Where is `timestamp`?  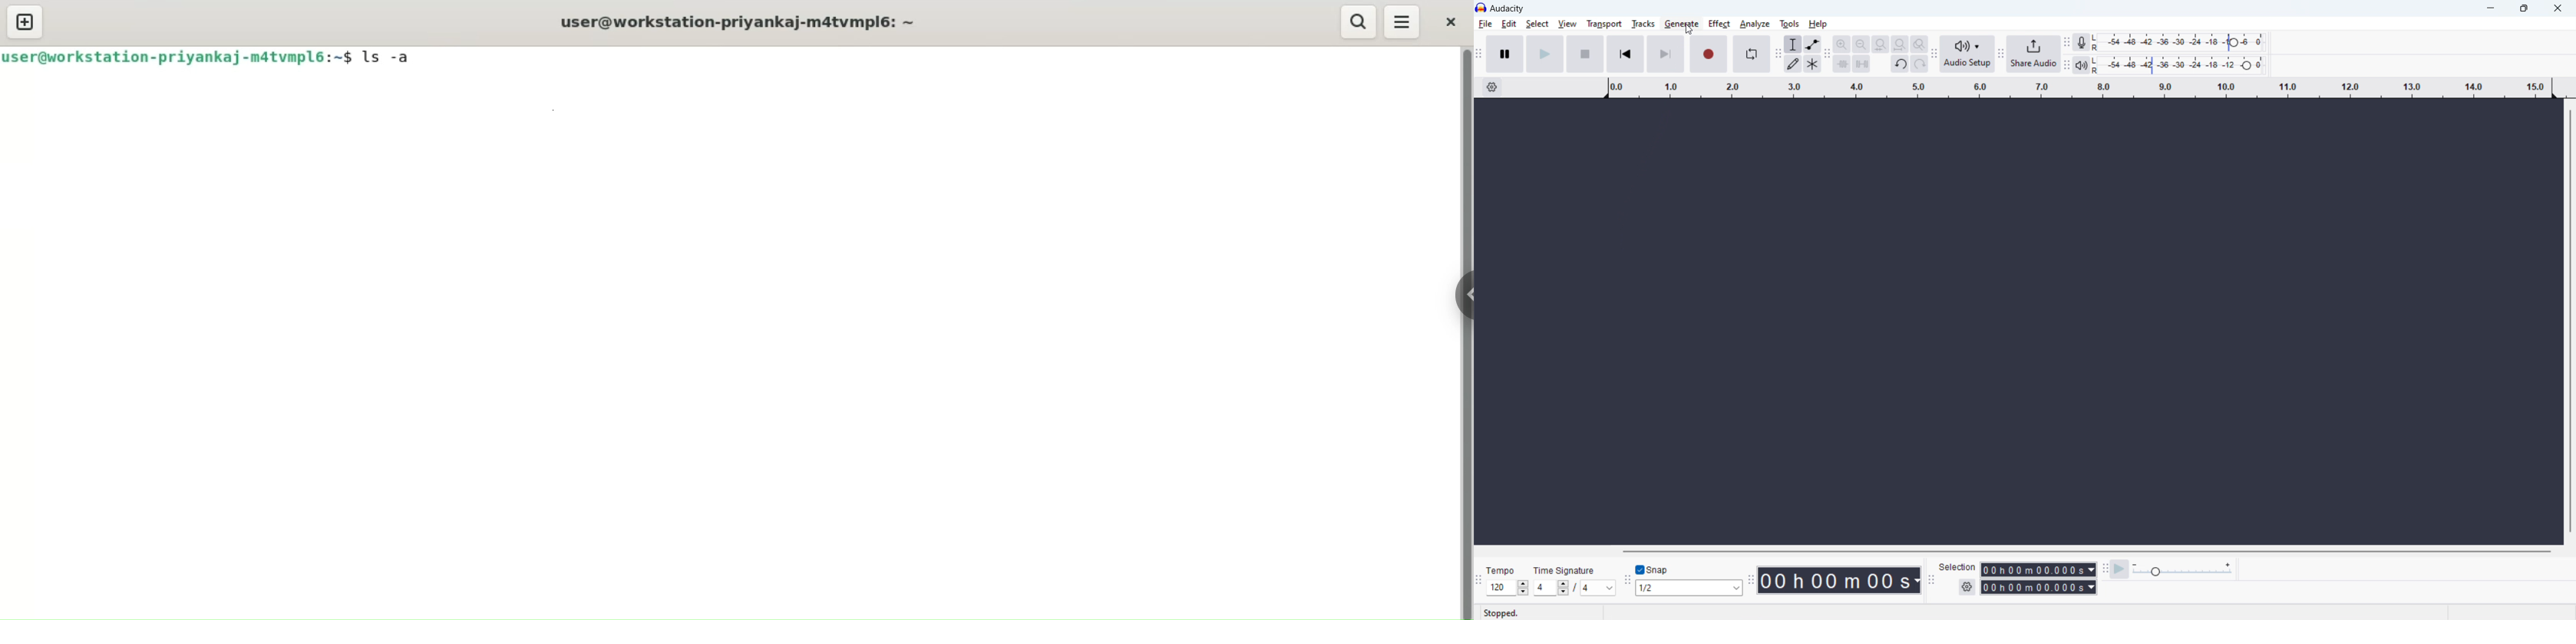 timestamp is located at coordinates (1841, 580).